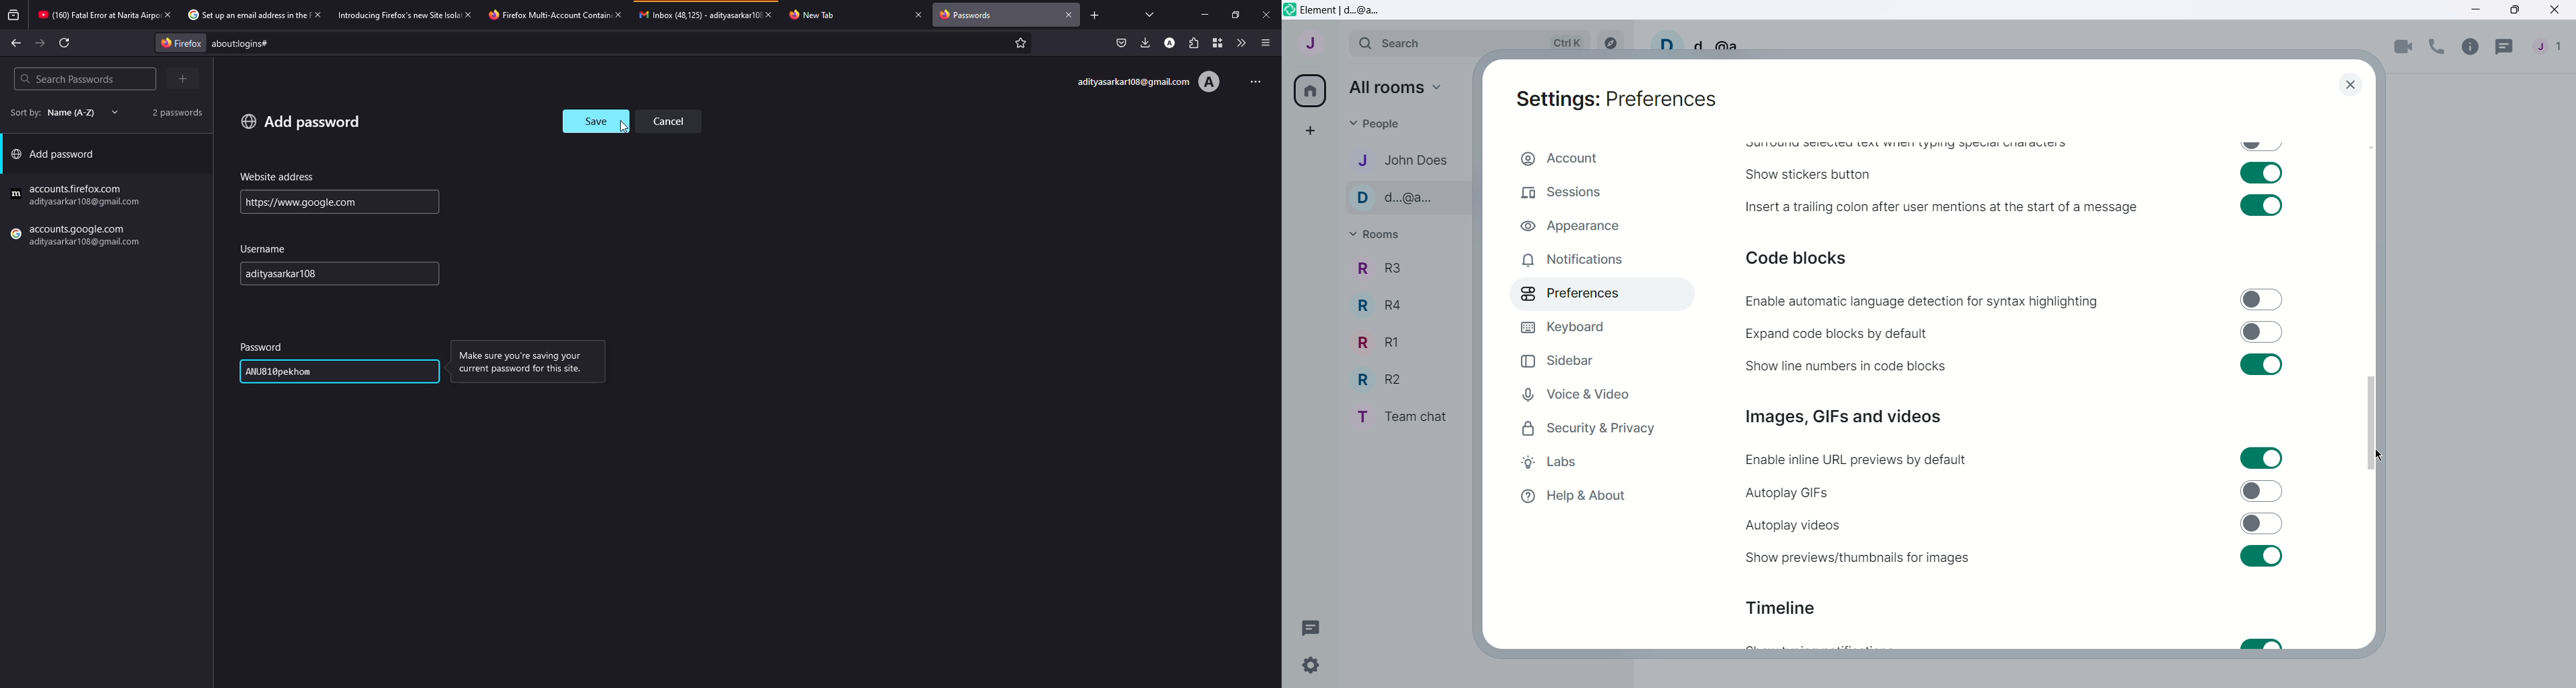 Image resolution: width=2576 pixels, height=700 pixels. I want to click on close, so click(2351, 84).